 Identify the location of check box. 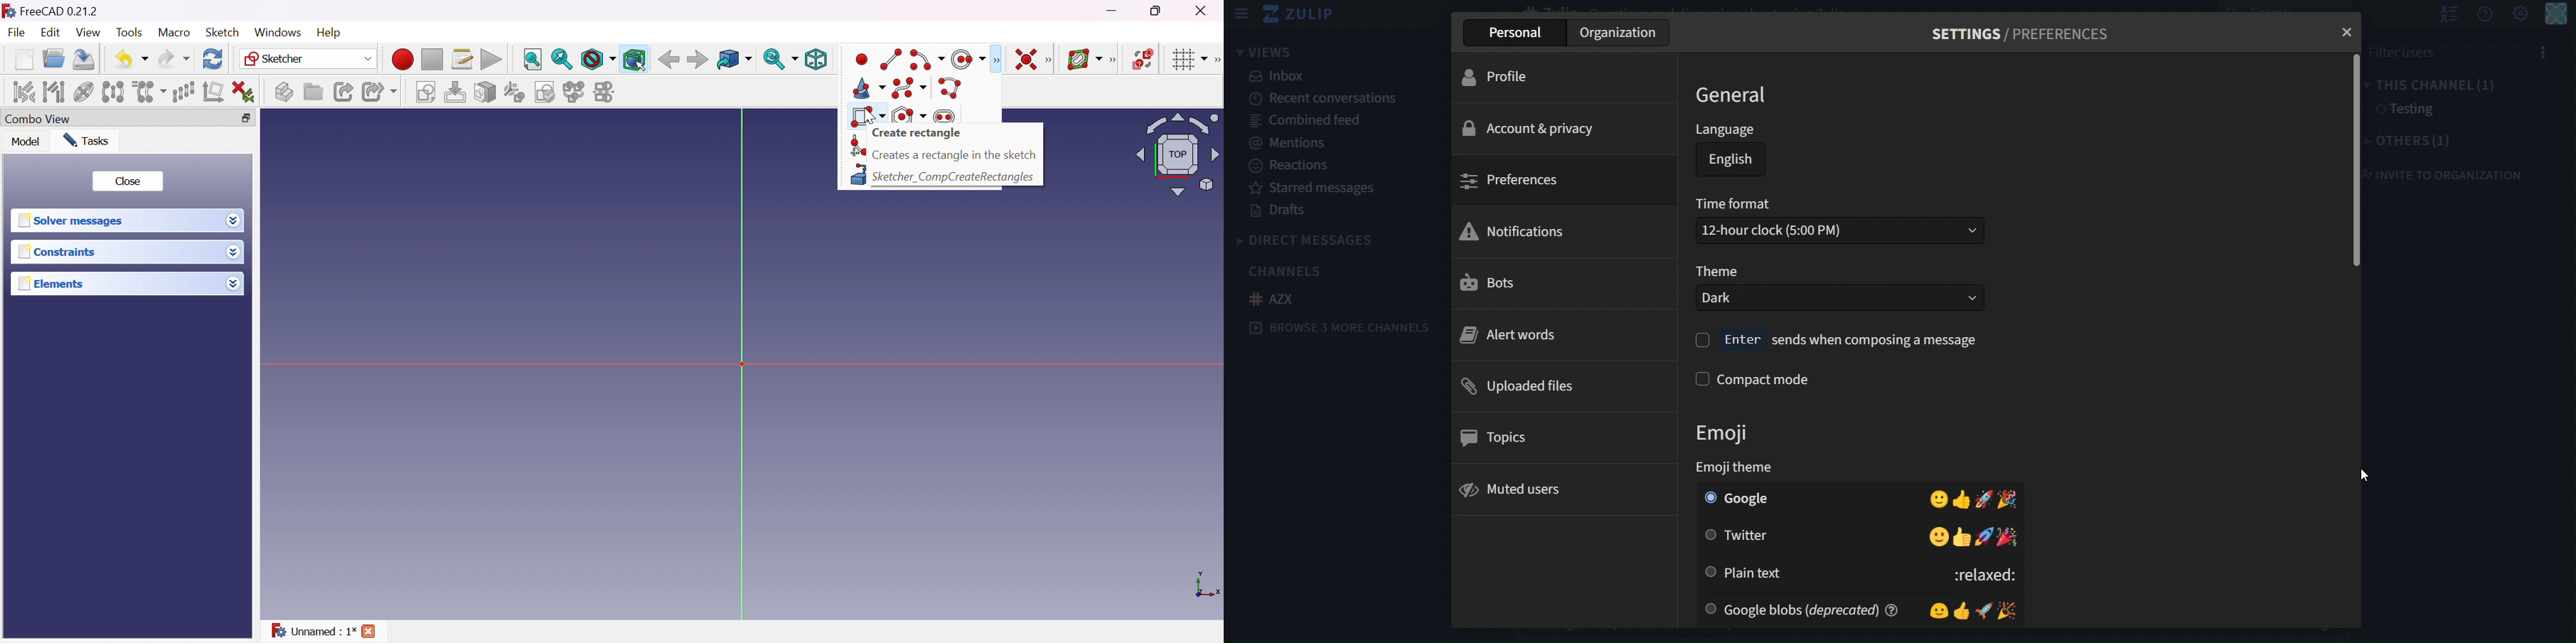
(1701, 341).